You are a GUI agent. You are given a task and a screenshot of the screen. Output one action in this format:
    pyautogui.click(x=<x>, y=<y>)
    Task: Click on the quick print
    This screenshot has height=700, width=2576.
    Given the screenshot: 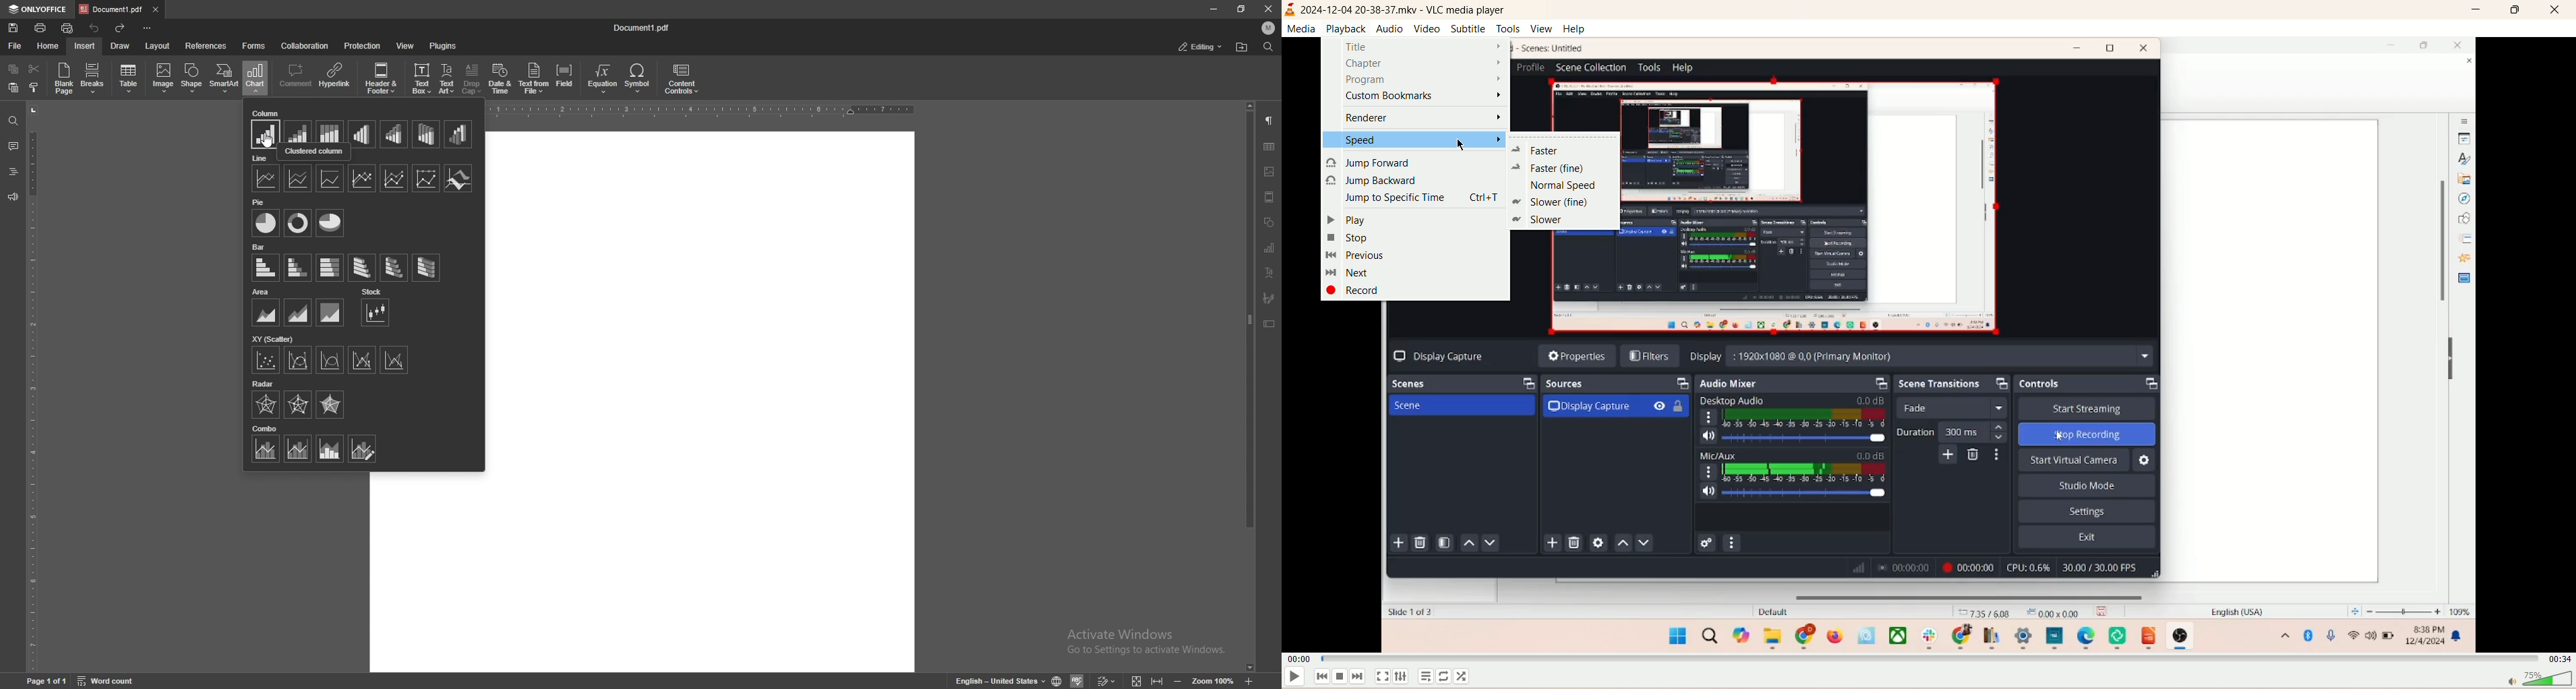 What is the action you would take?
    pyautogui.click(x=67, y=28)
    